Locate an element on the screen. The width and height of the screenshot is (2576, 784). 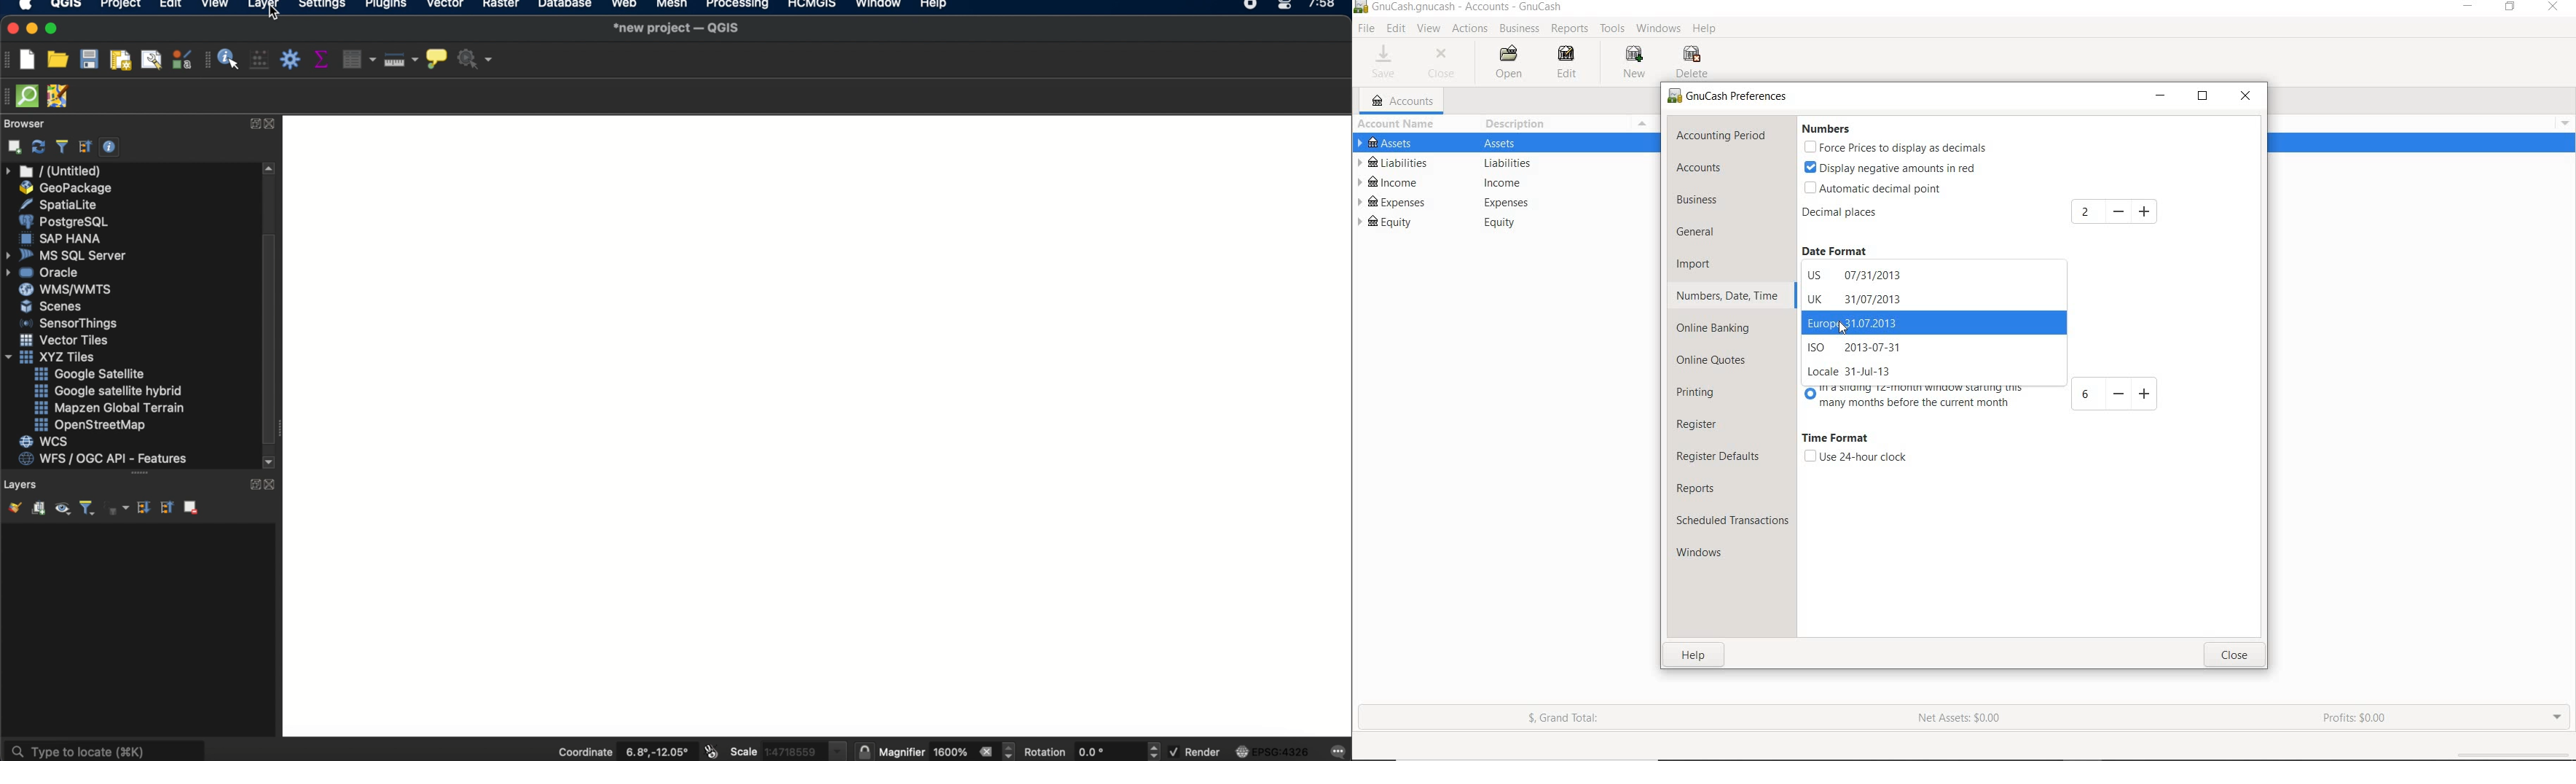
VIEW is located at coordinates (1429, 29).